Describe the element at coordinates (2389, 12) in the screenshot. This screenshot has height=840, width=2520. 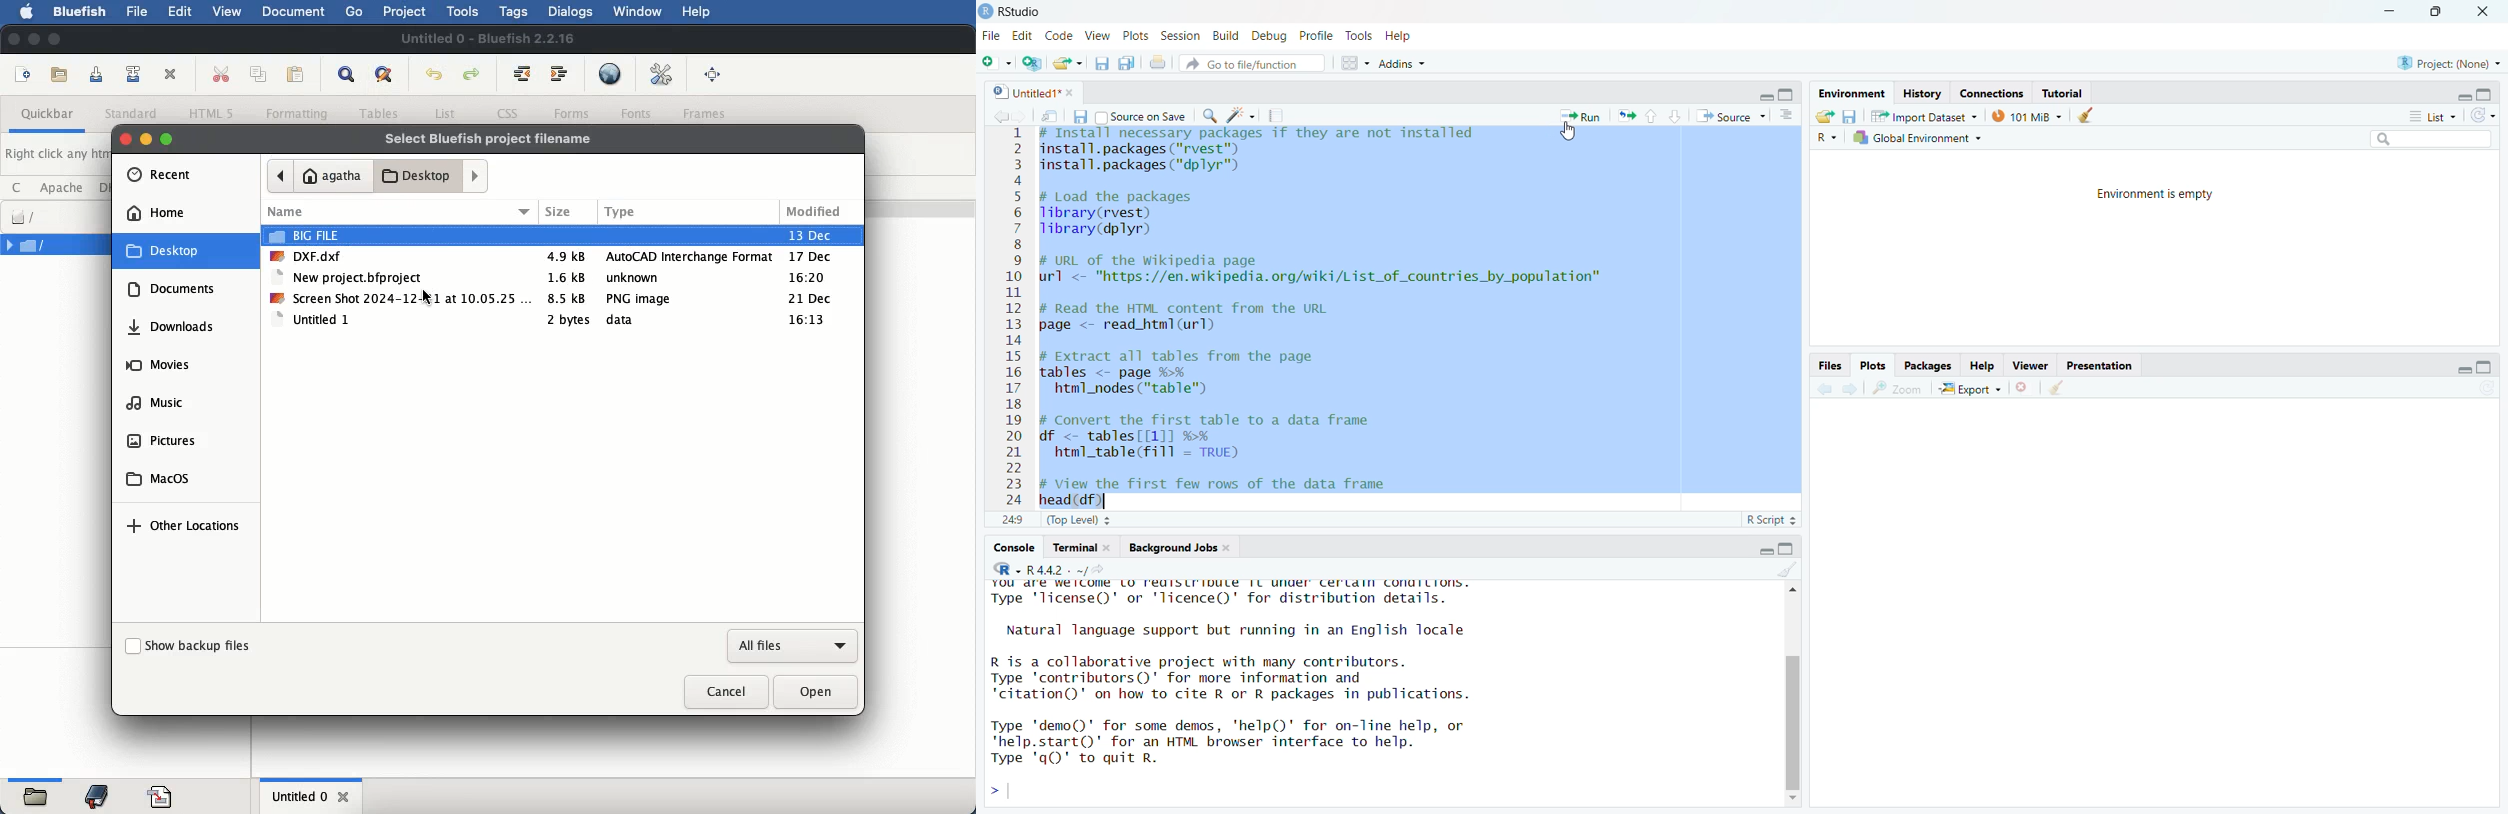
I see `minimize` at that location.